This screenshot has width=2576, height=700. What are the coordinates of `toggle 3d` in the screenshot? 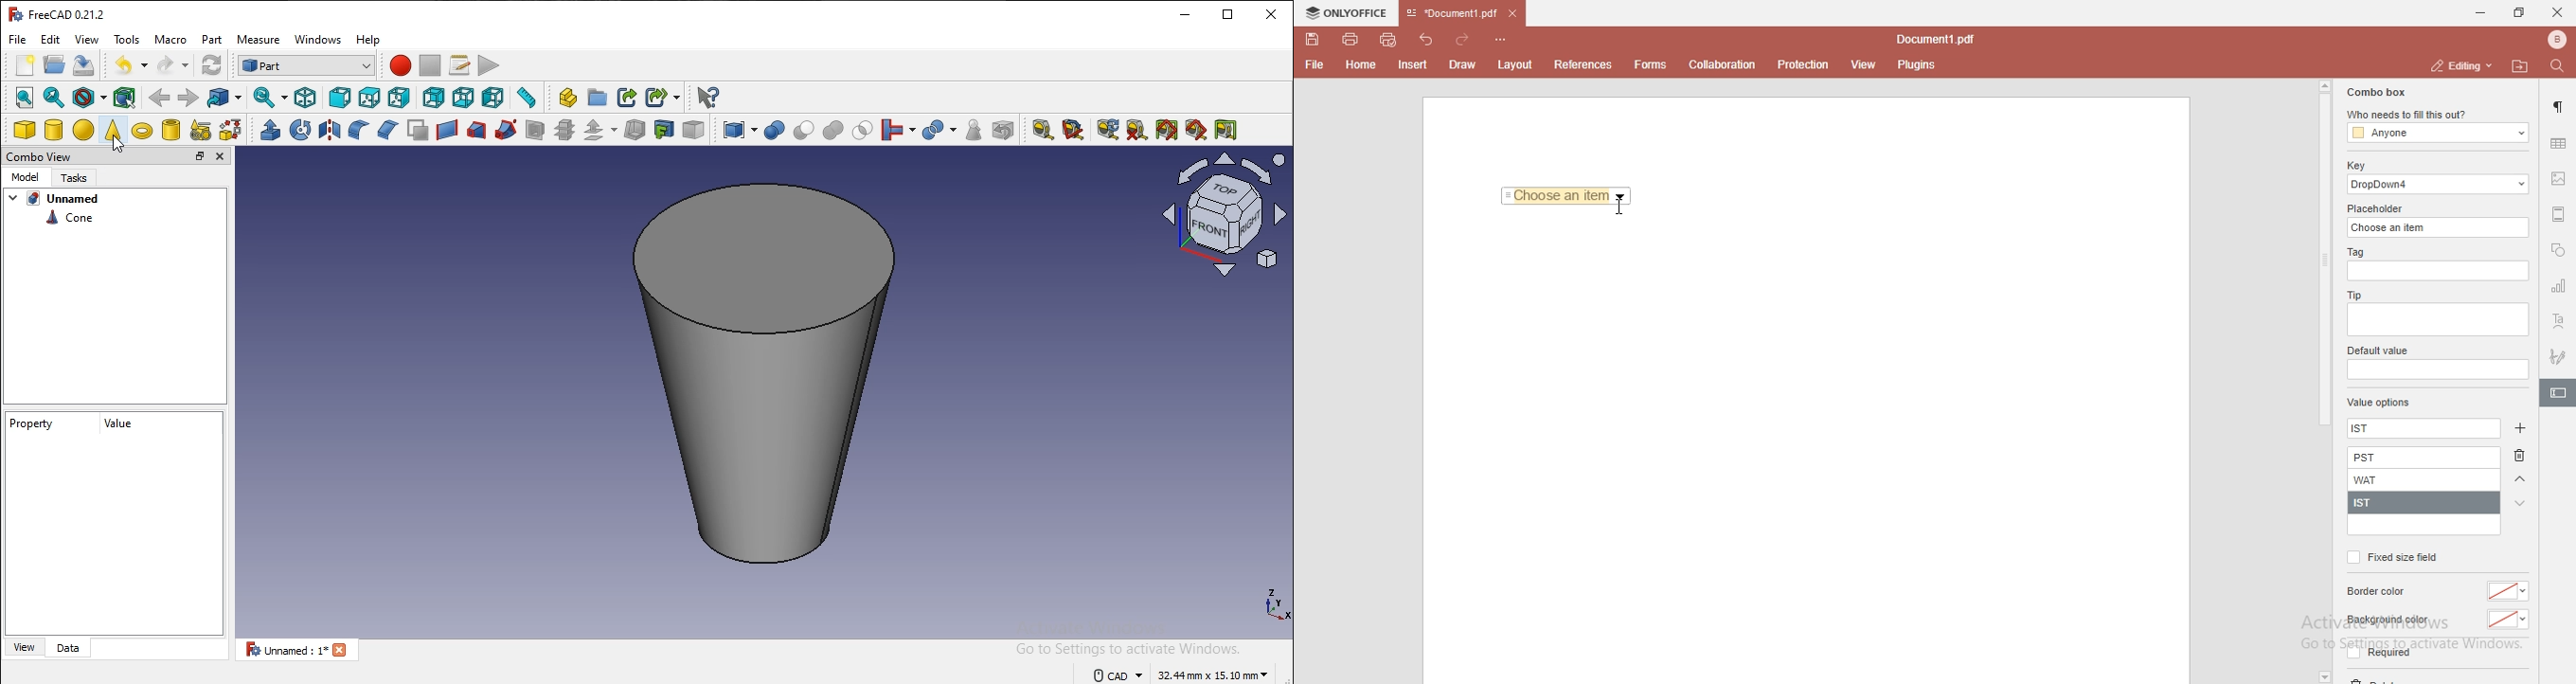 It's located at (1195, 129).